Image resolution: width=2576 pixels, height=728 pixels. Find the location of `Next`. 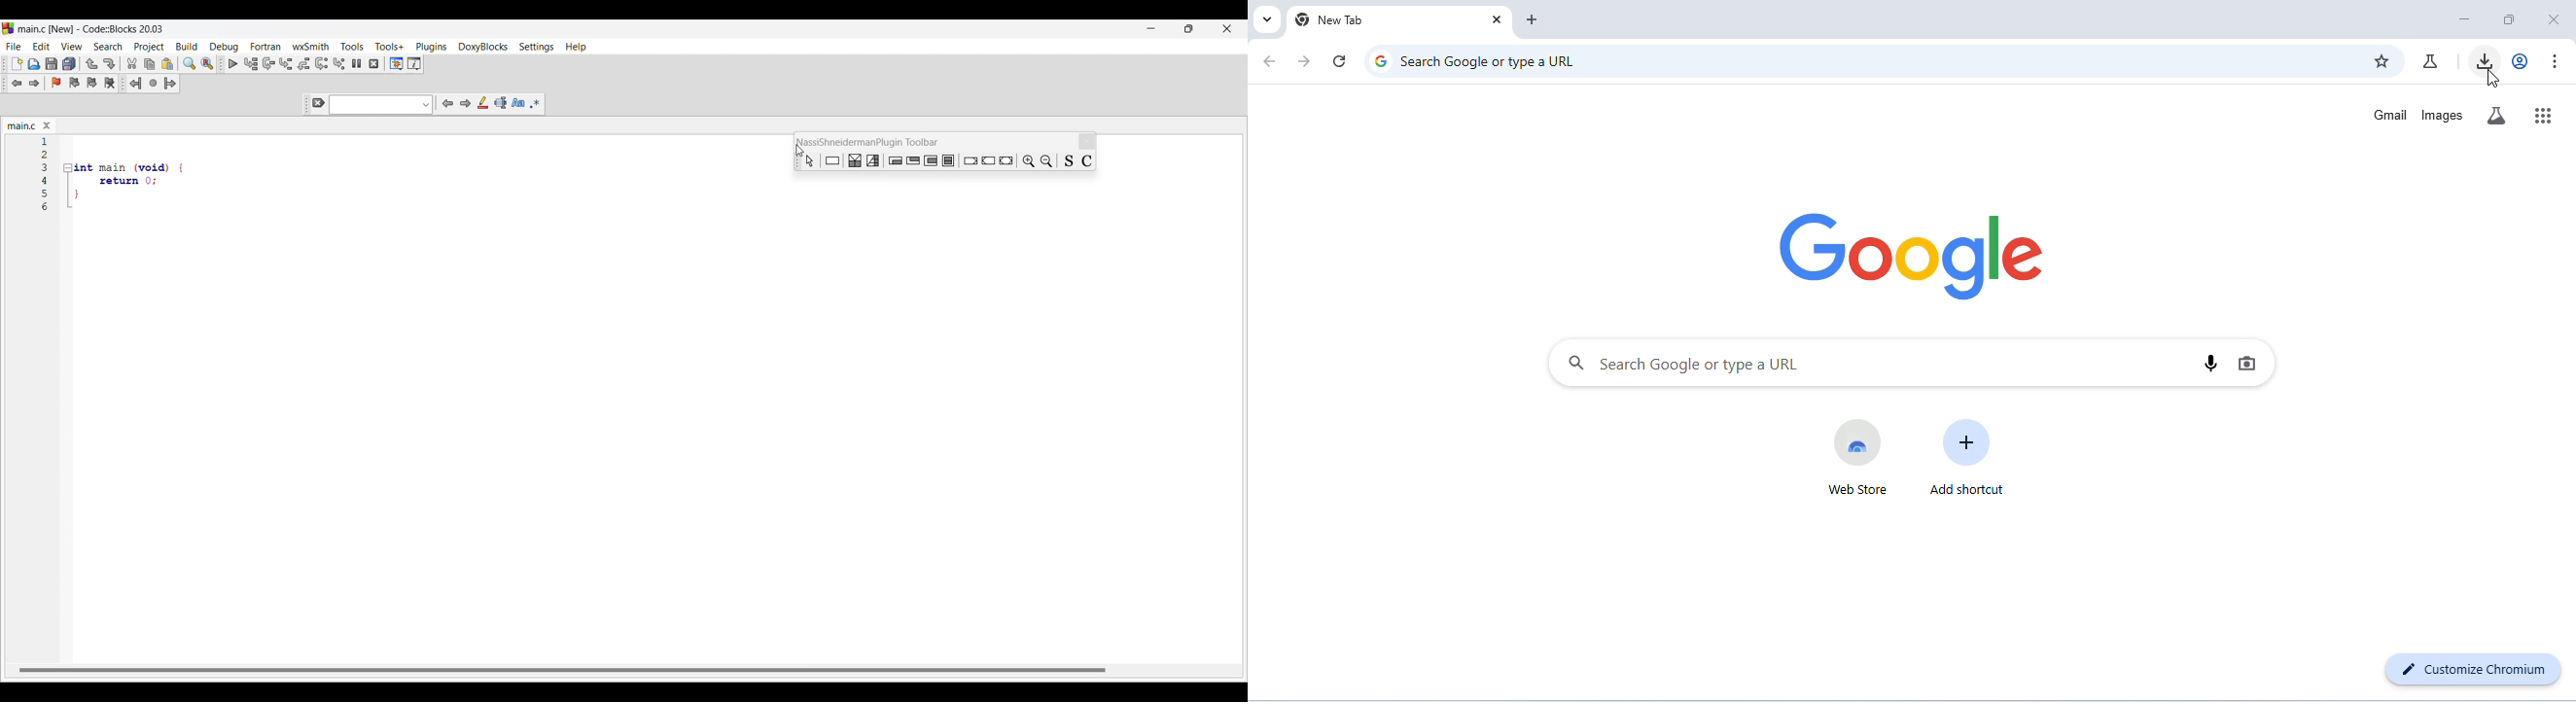

Next is located at coordinates (465, 103).